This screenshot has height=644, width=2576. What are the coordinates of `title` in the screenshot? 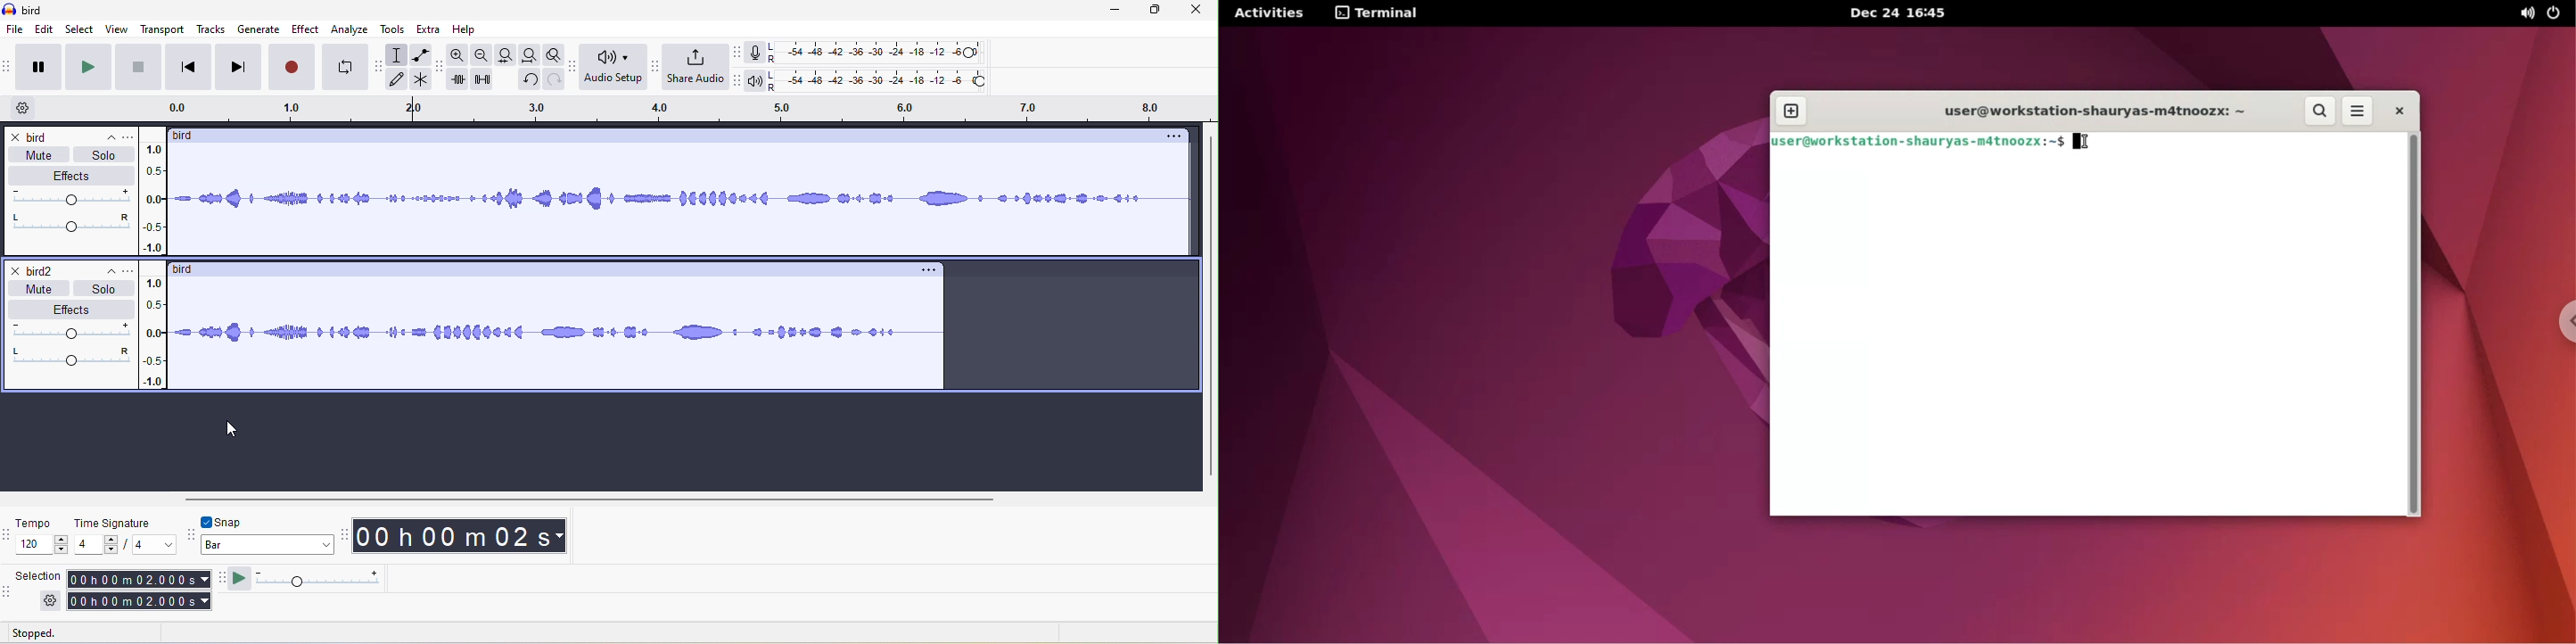 It's located at (36, 11).